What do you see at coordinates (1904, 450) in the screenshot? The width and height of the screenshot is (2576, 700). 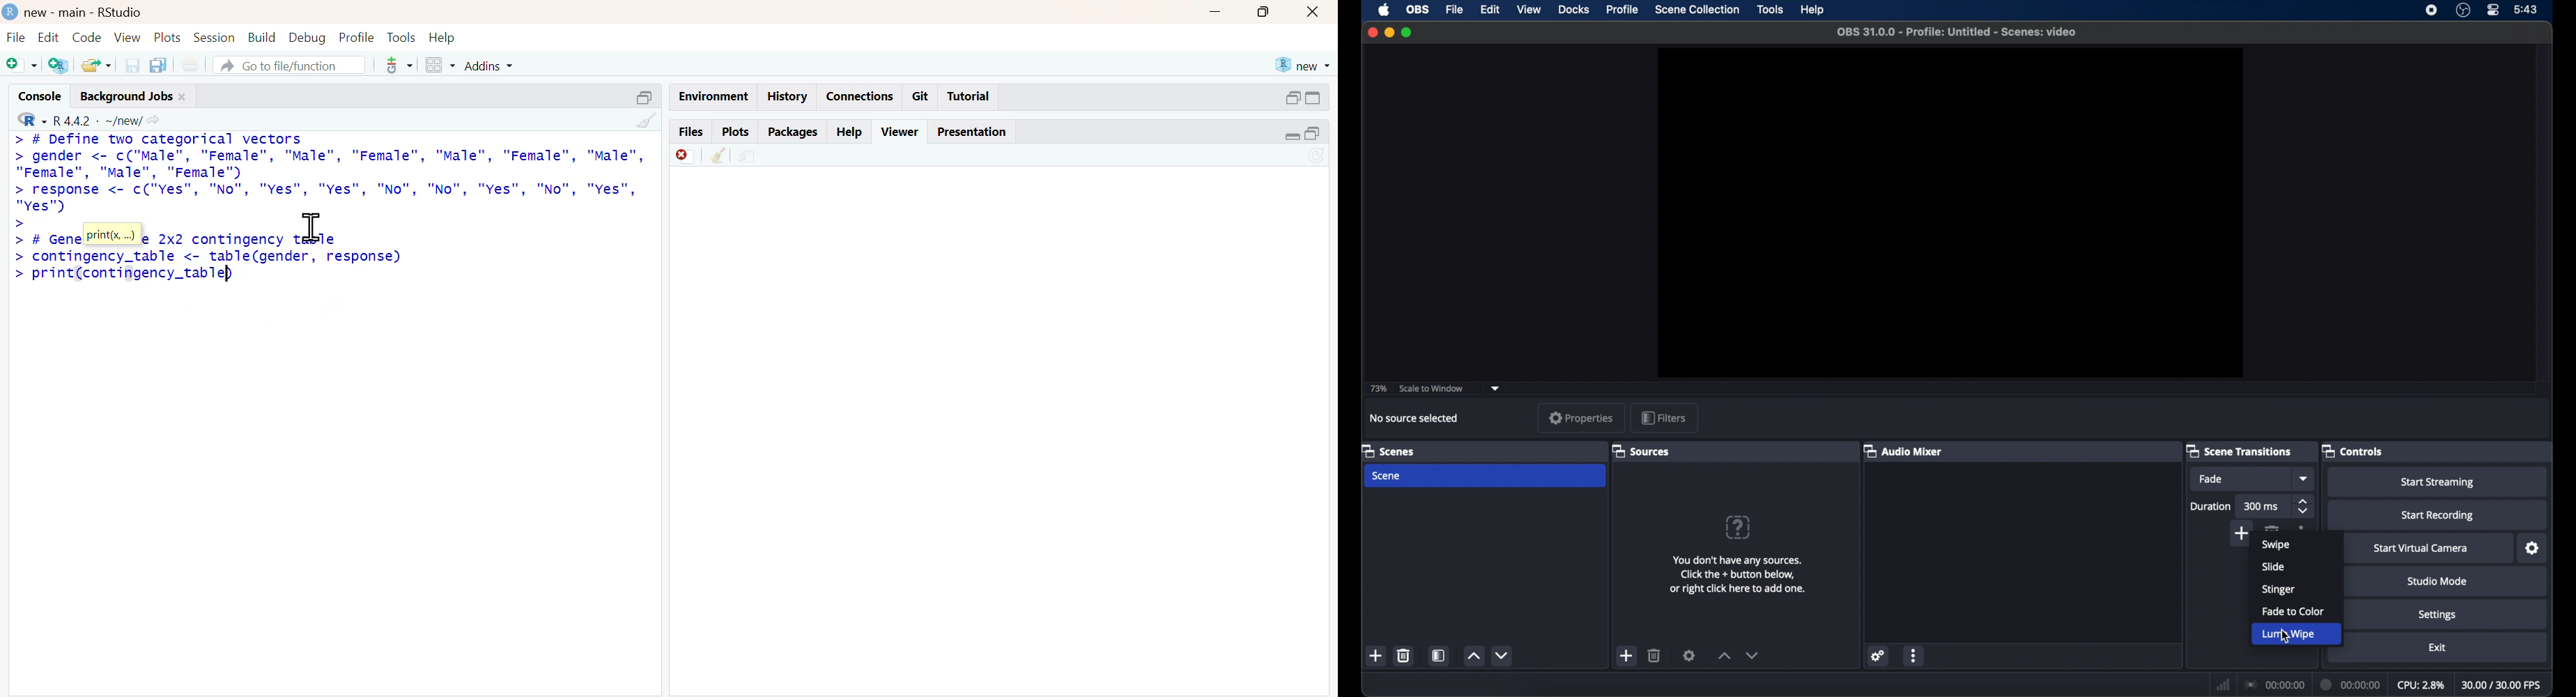 I see `audio mixer` at bounding box center [1904, 450].